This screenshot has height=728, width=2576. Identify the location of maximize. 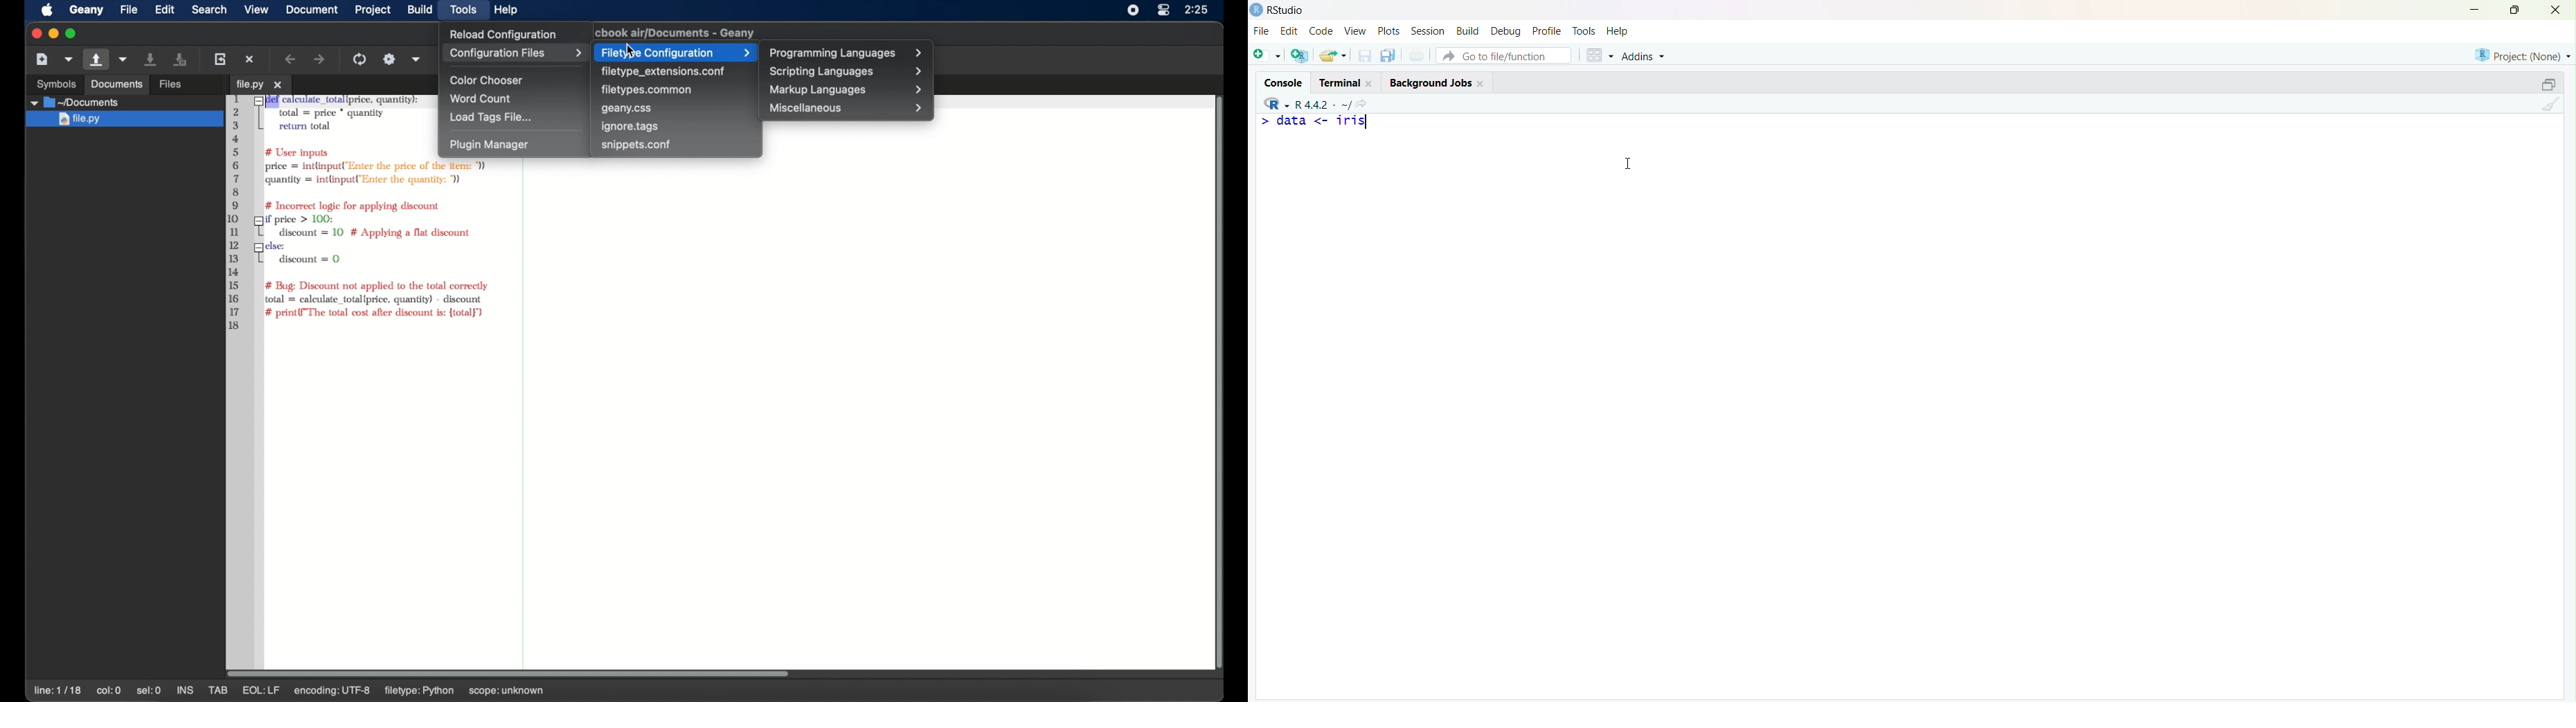
(72, 34).